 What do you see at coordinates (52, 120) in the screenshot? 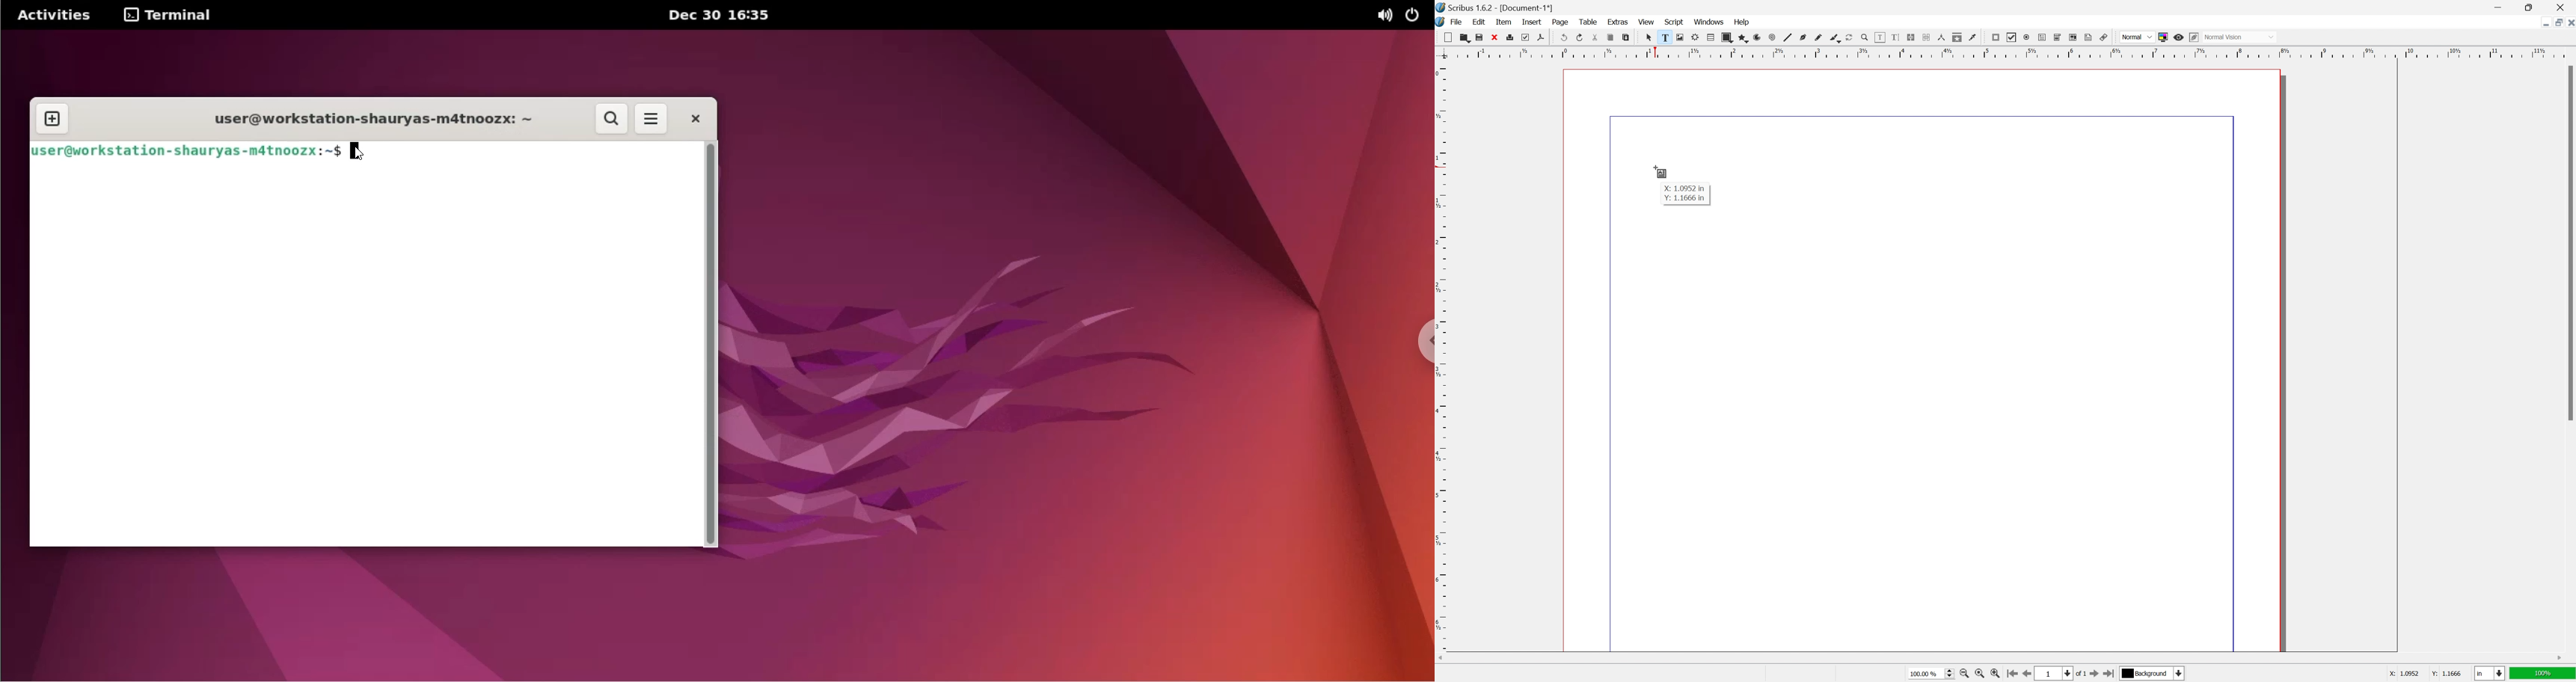
I see `new tab` at bounding box center [52, 120].